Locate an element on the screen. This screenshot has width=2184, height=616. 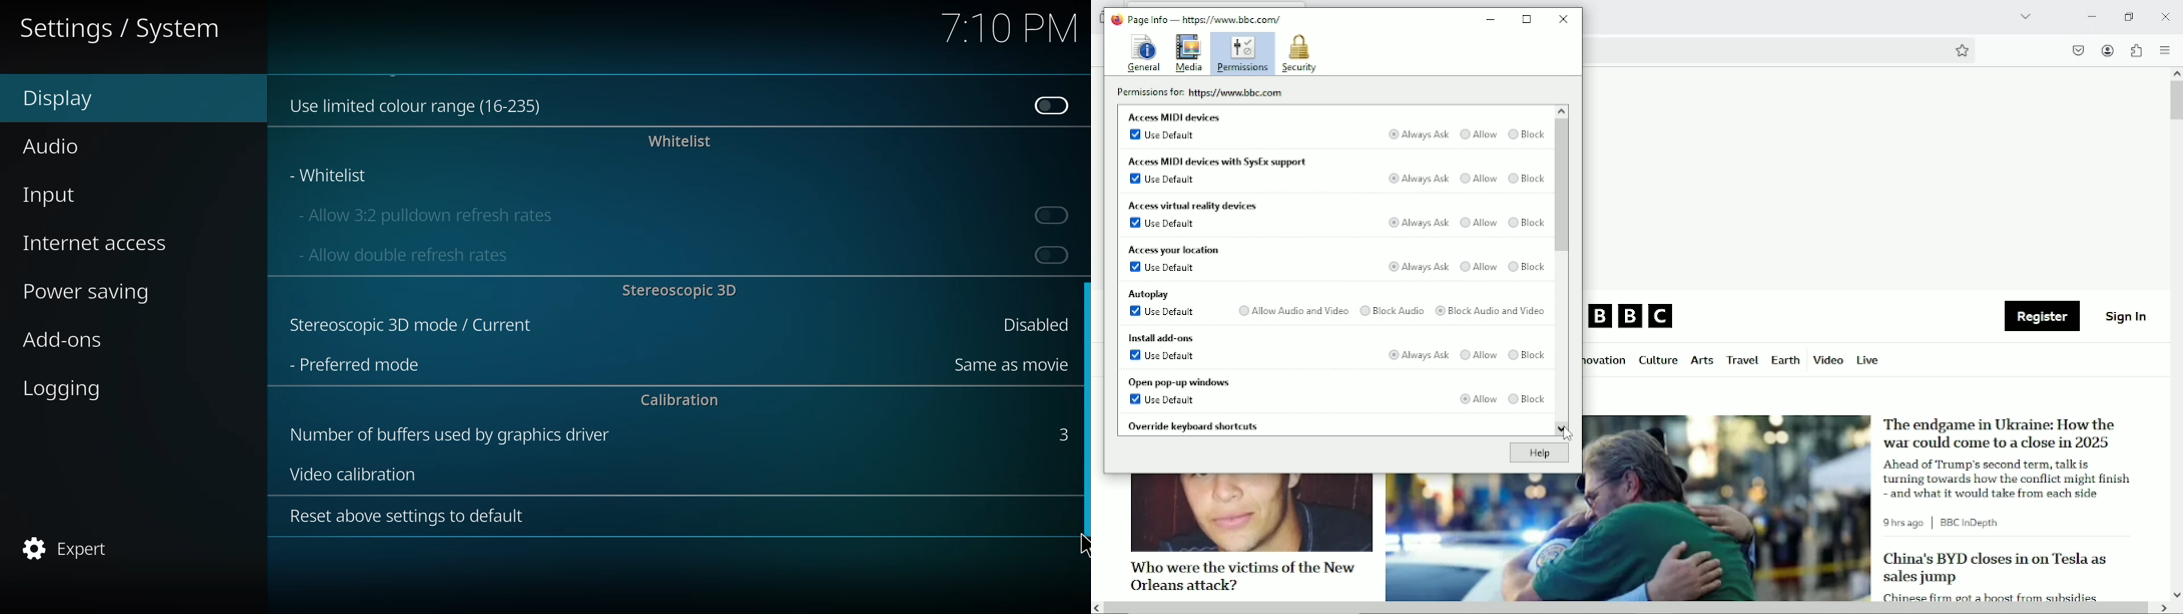
Access virtual reality devices is located at coordinates (1196, 205).